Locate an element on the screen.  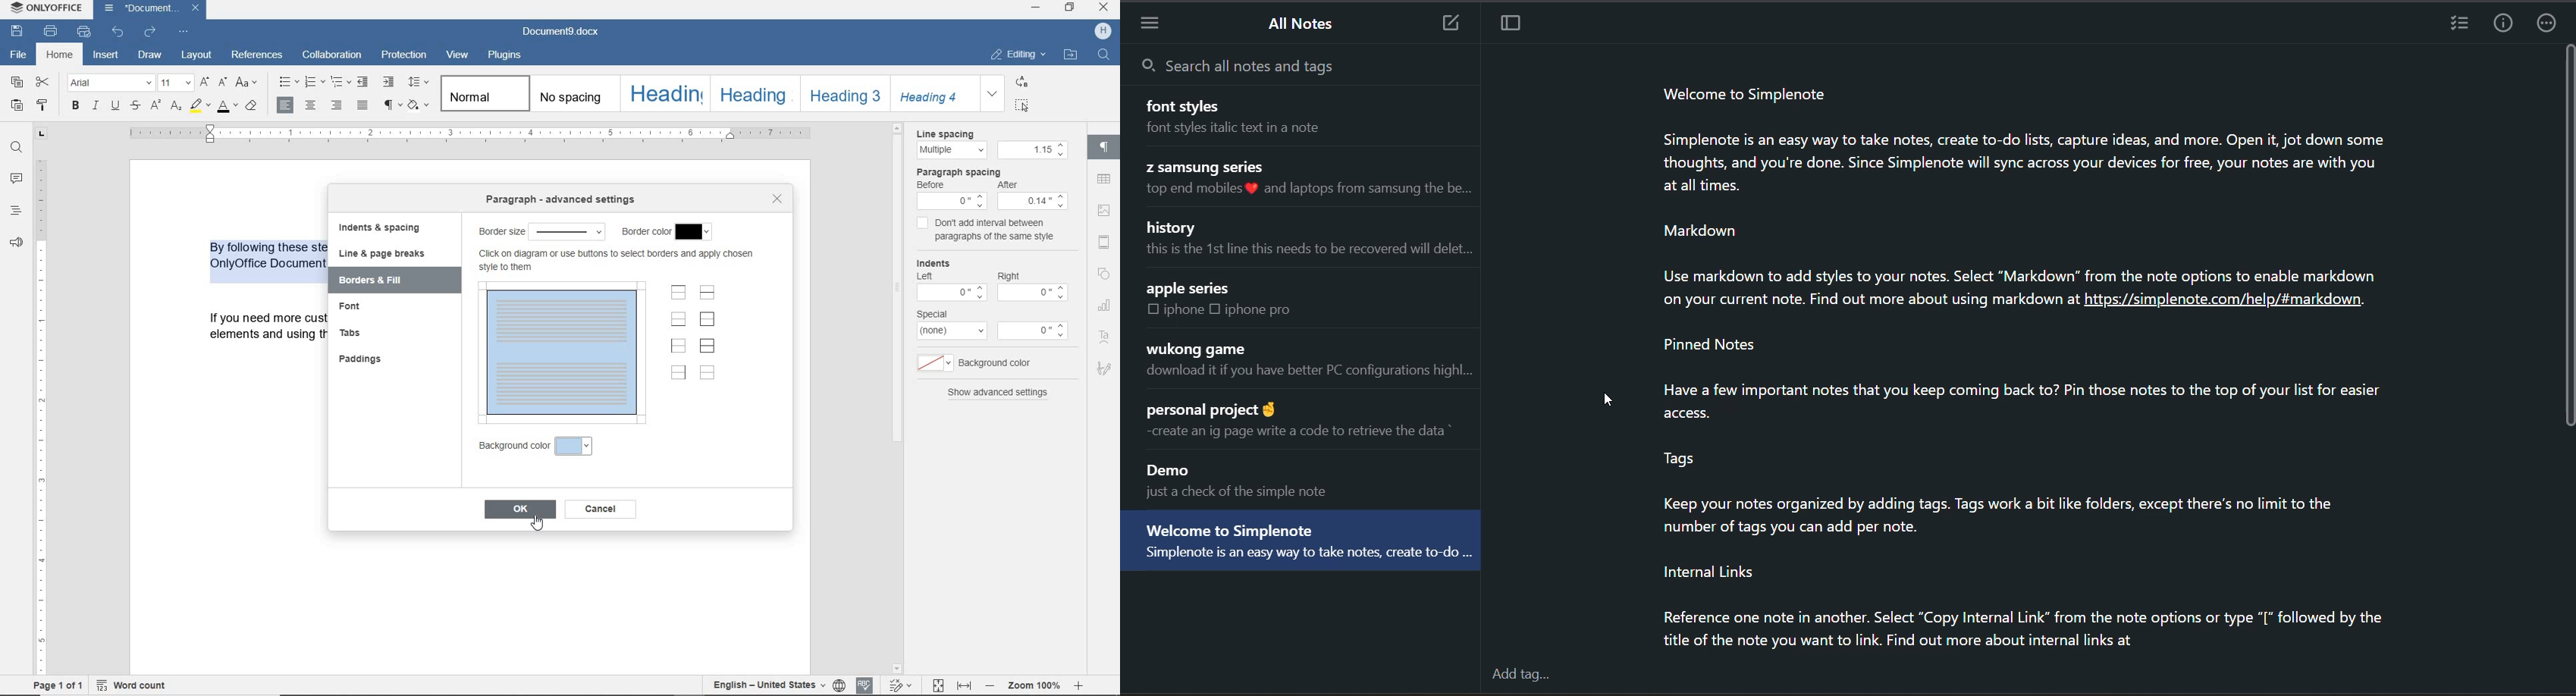
select is located at coordinates (568, 230).